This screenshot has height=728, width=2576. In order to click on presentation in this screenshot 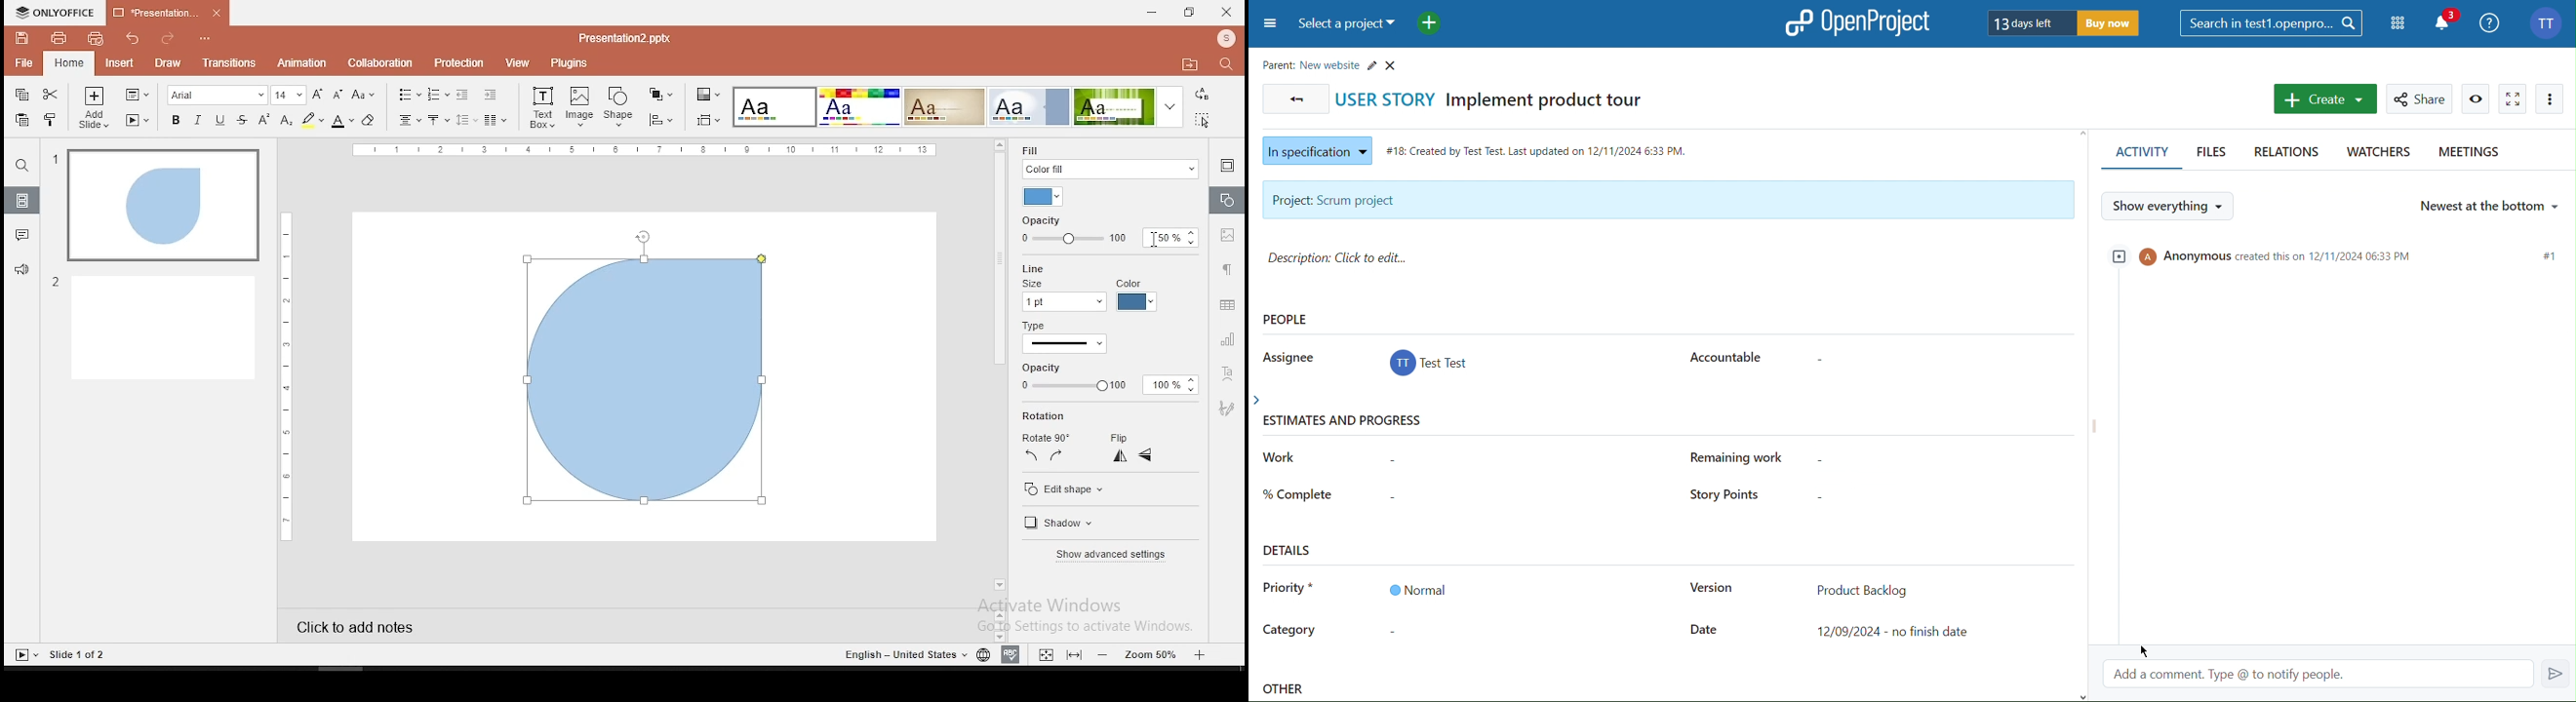, I will do `click(622, 38)`.